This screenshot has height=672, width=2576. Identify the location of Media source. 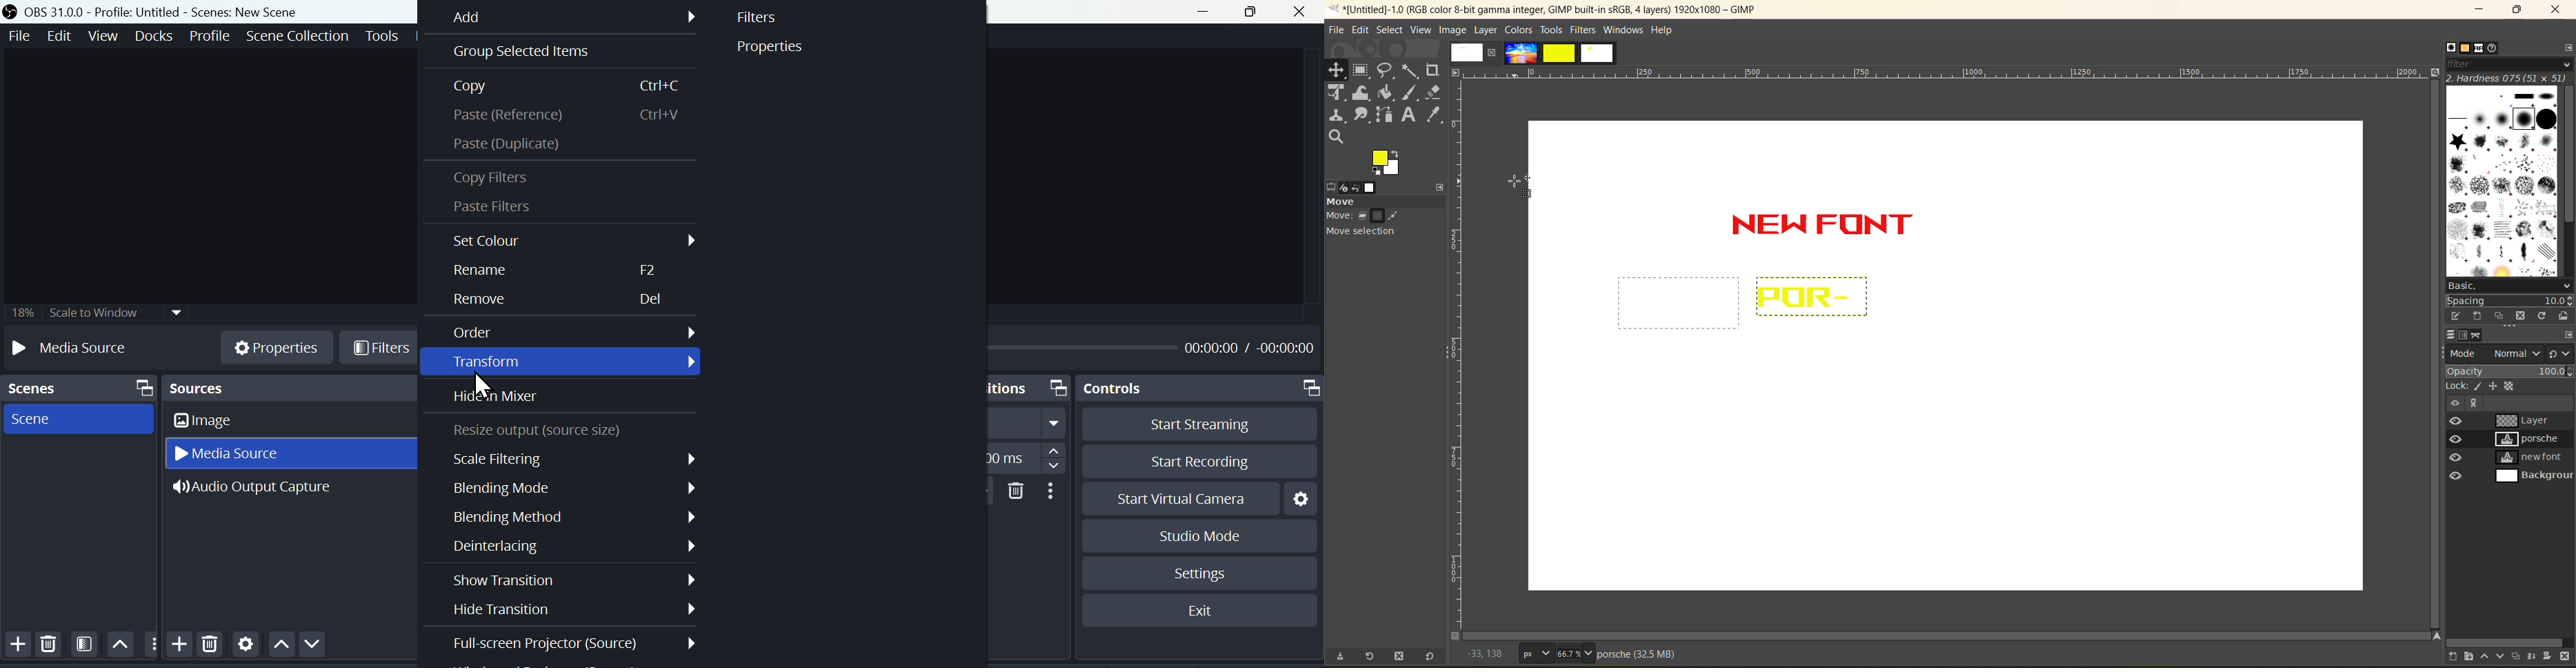
(239, 454).